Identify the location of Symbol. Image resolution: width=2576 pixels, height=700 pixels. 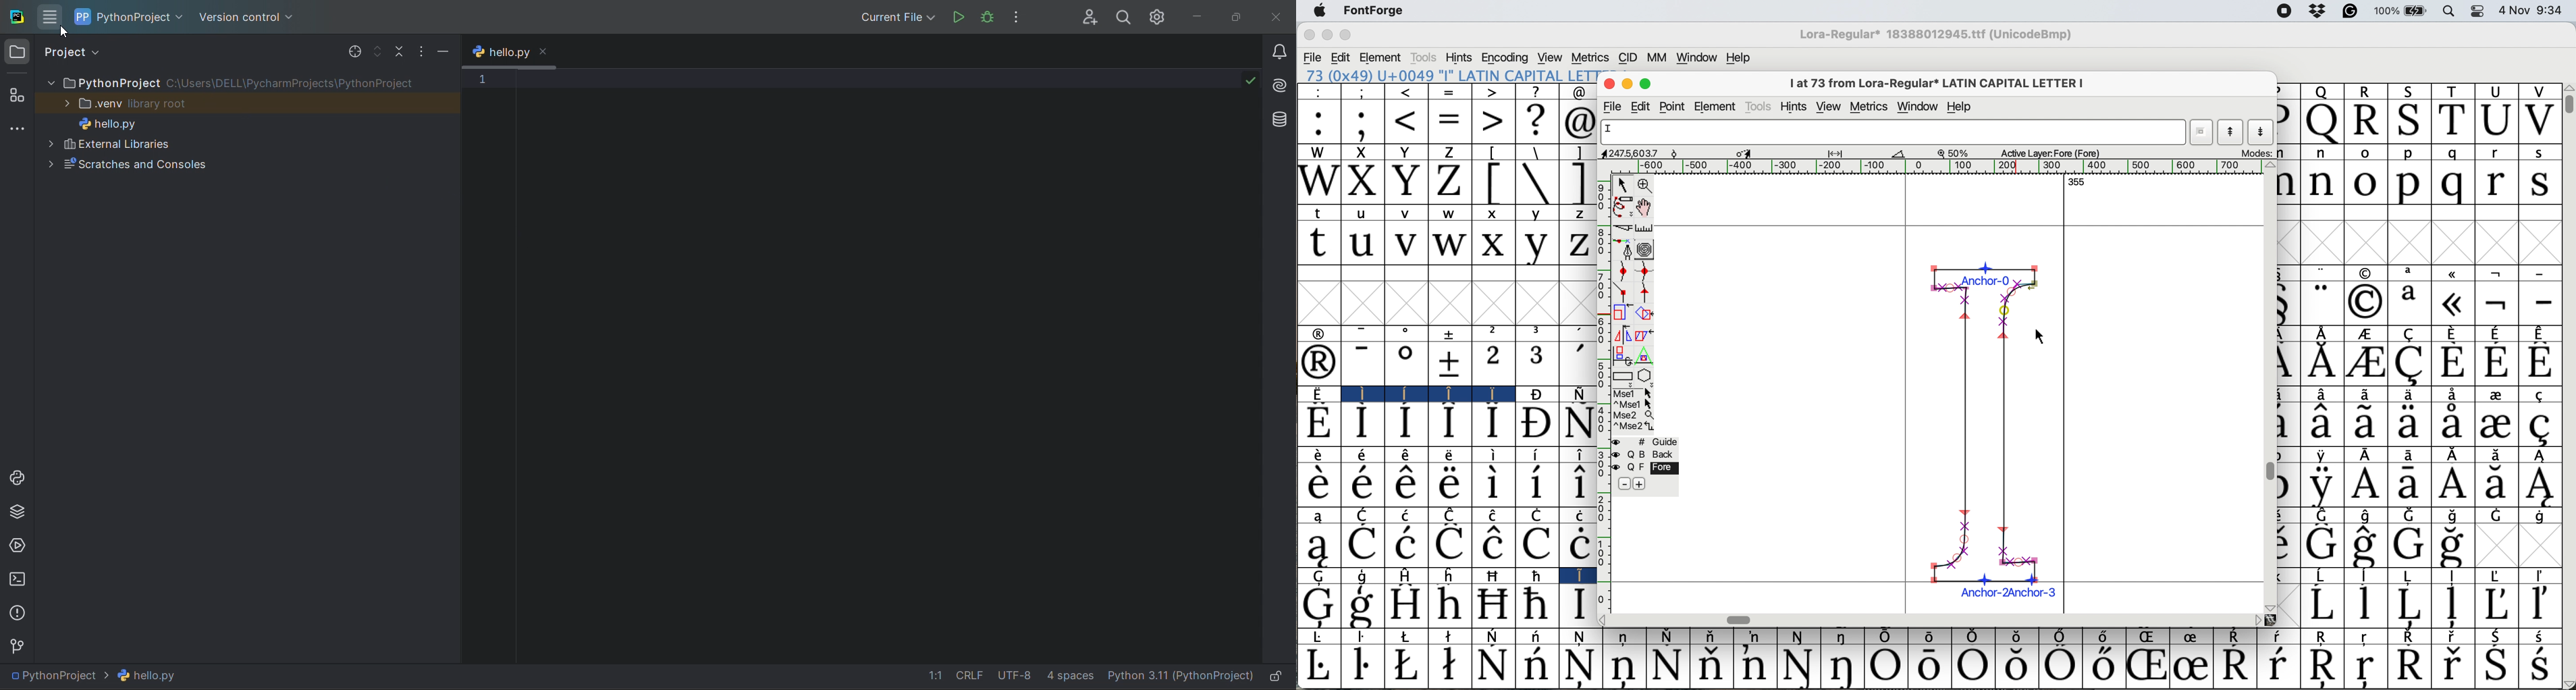
(1667, 636).